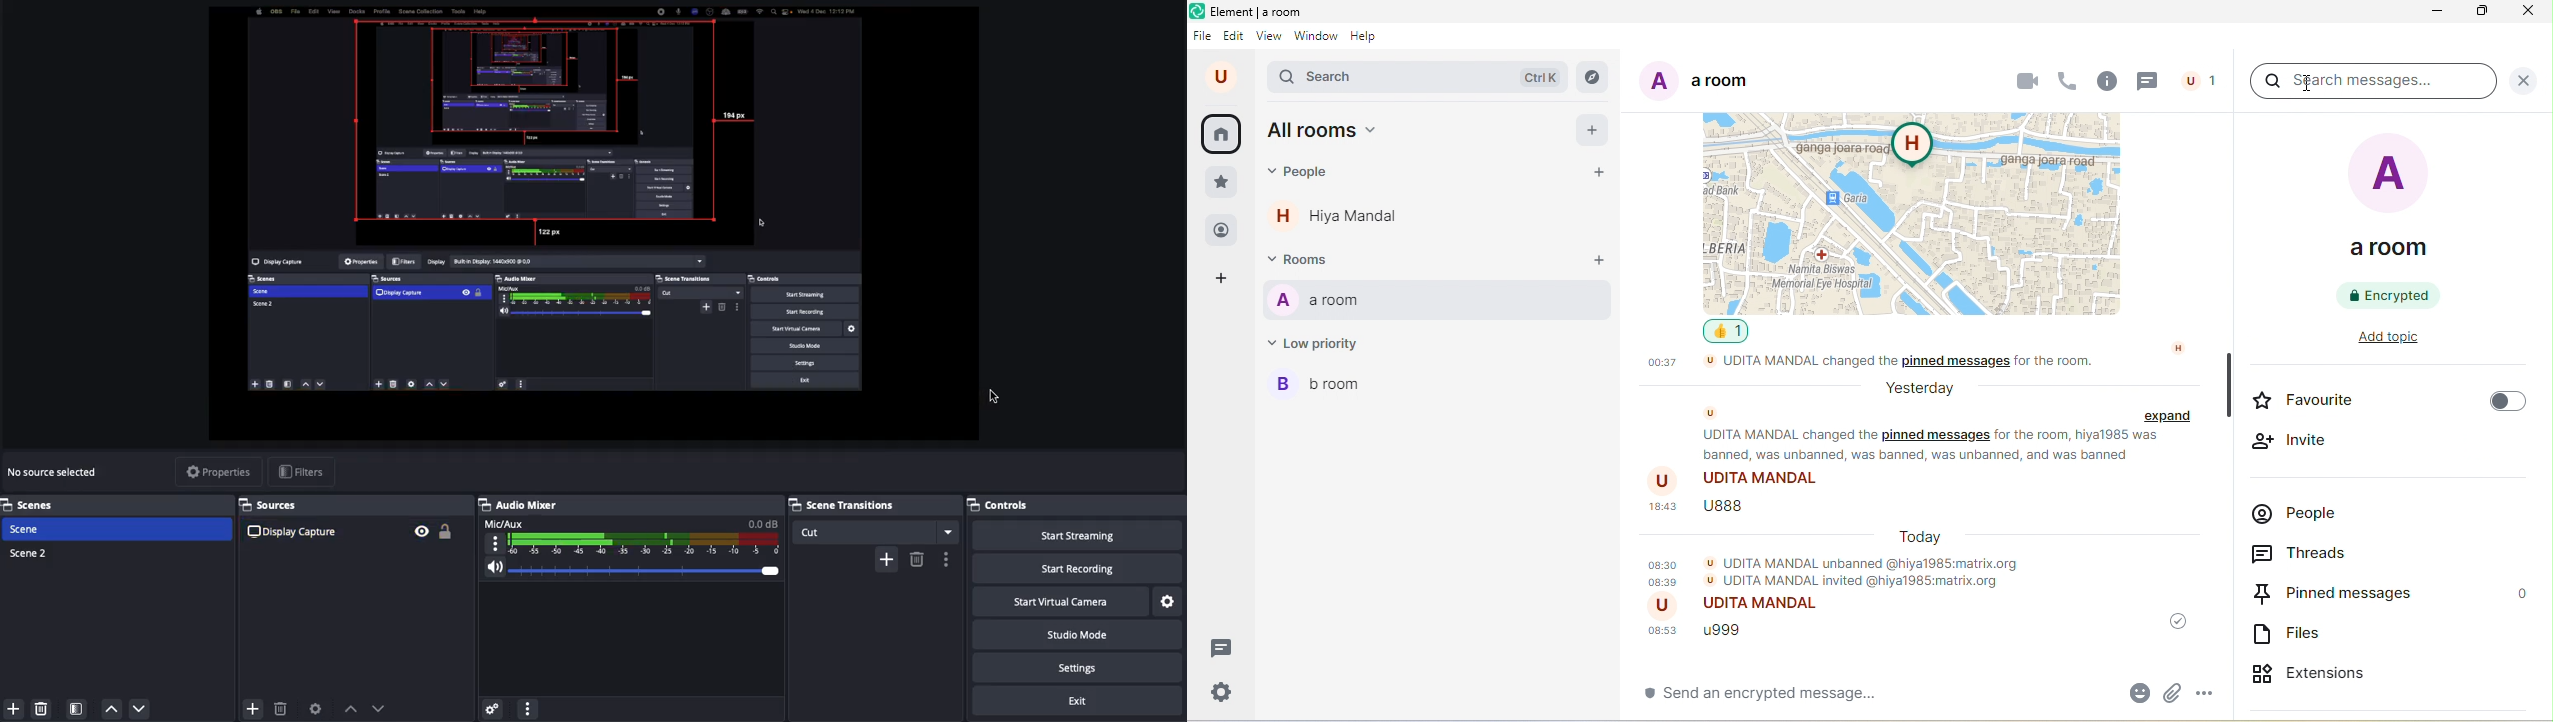 The image size is (2576, 728). What do you see at coordinates (1369, 39) in the screenshot?
I see `help` at bounding box center [1369, 39].